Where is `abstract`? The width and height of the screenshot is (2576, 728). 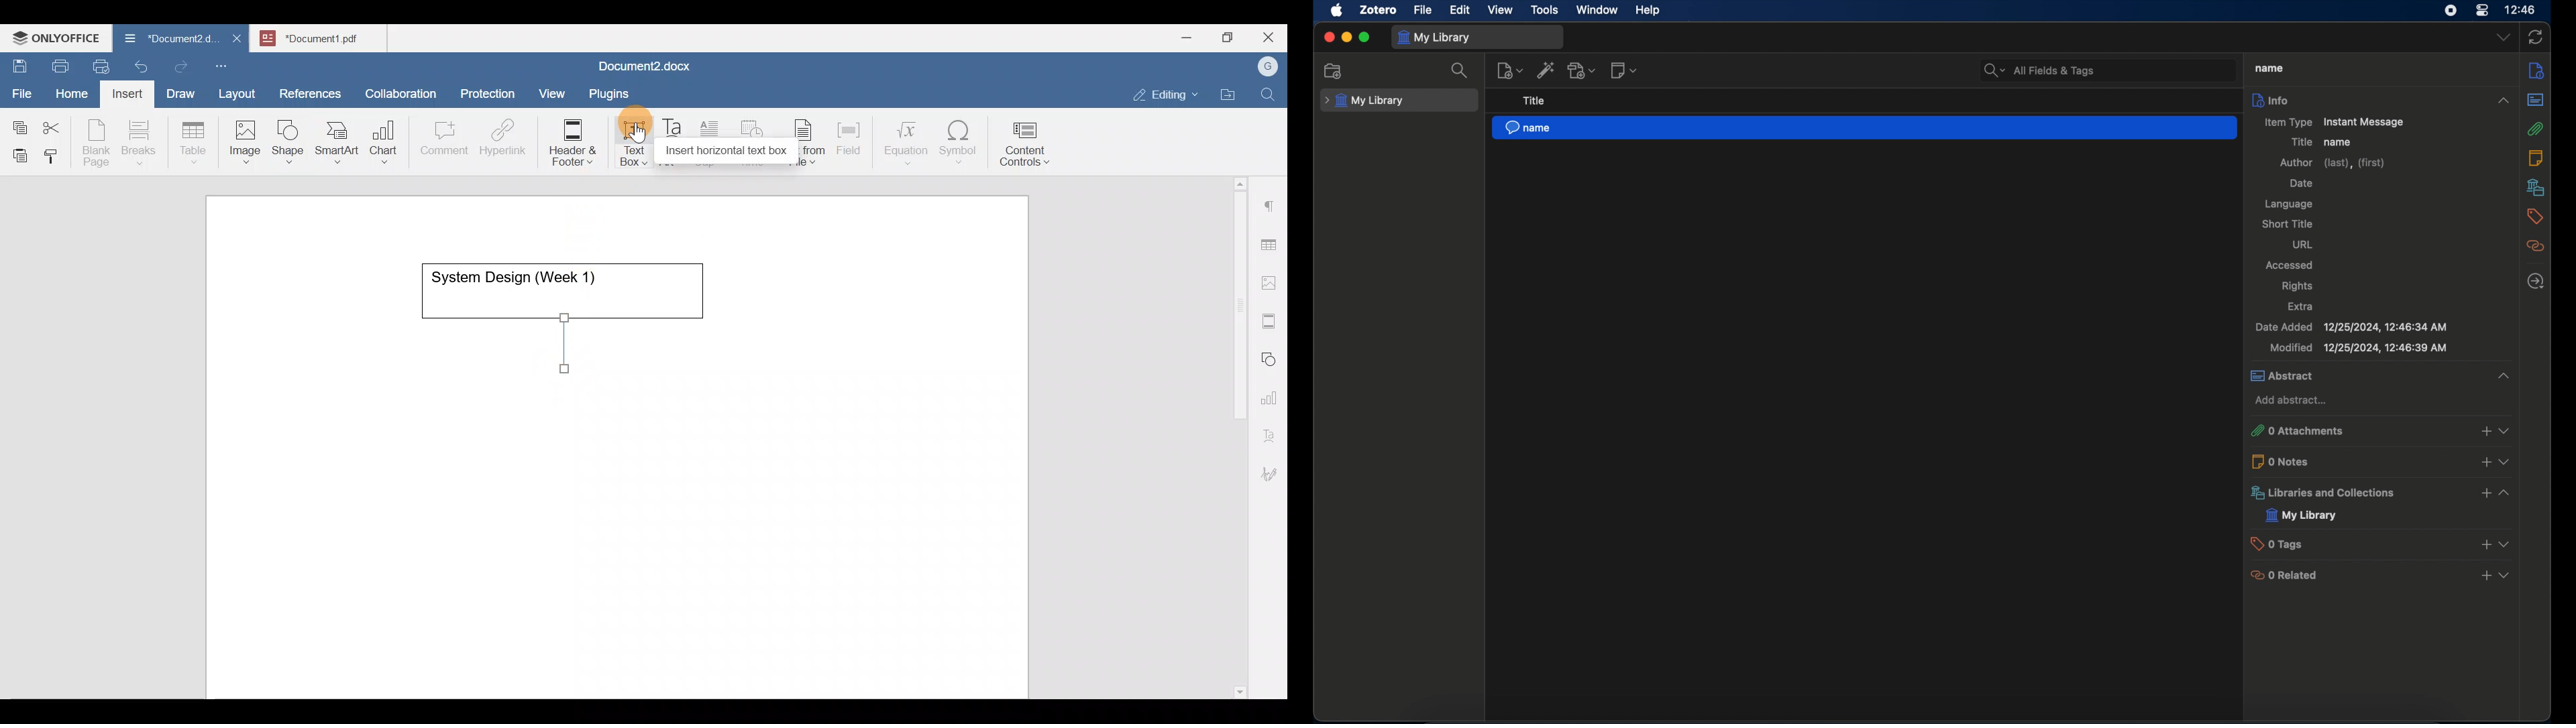 abstract is located at coordinates (2379, 375).